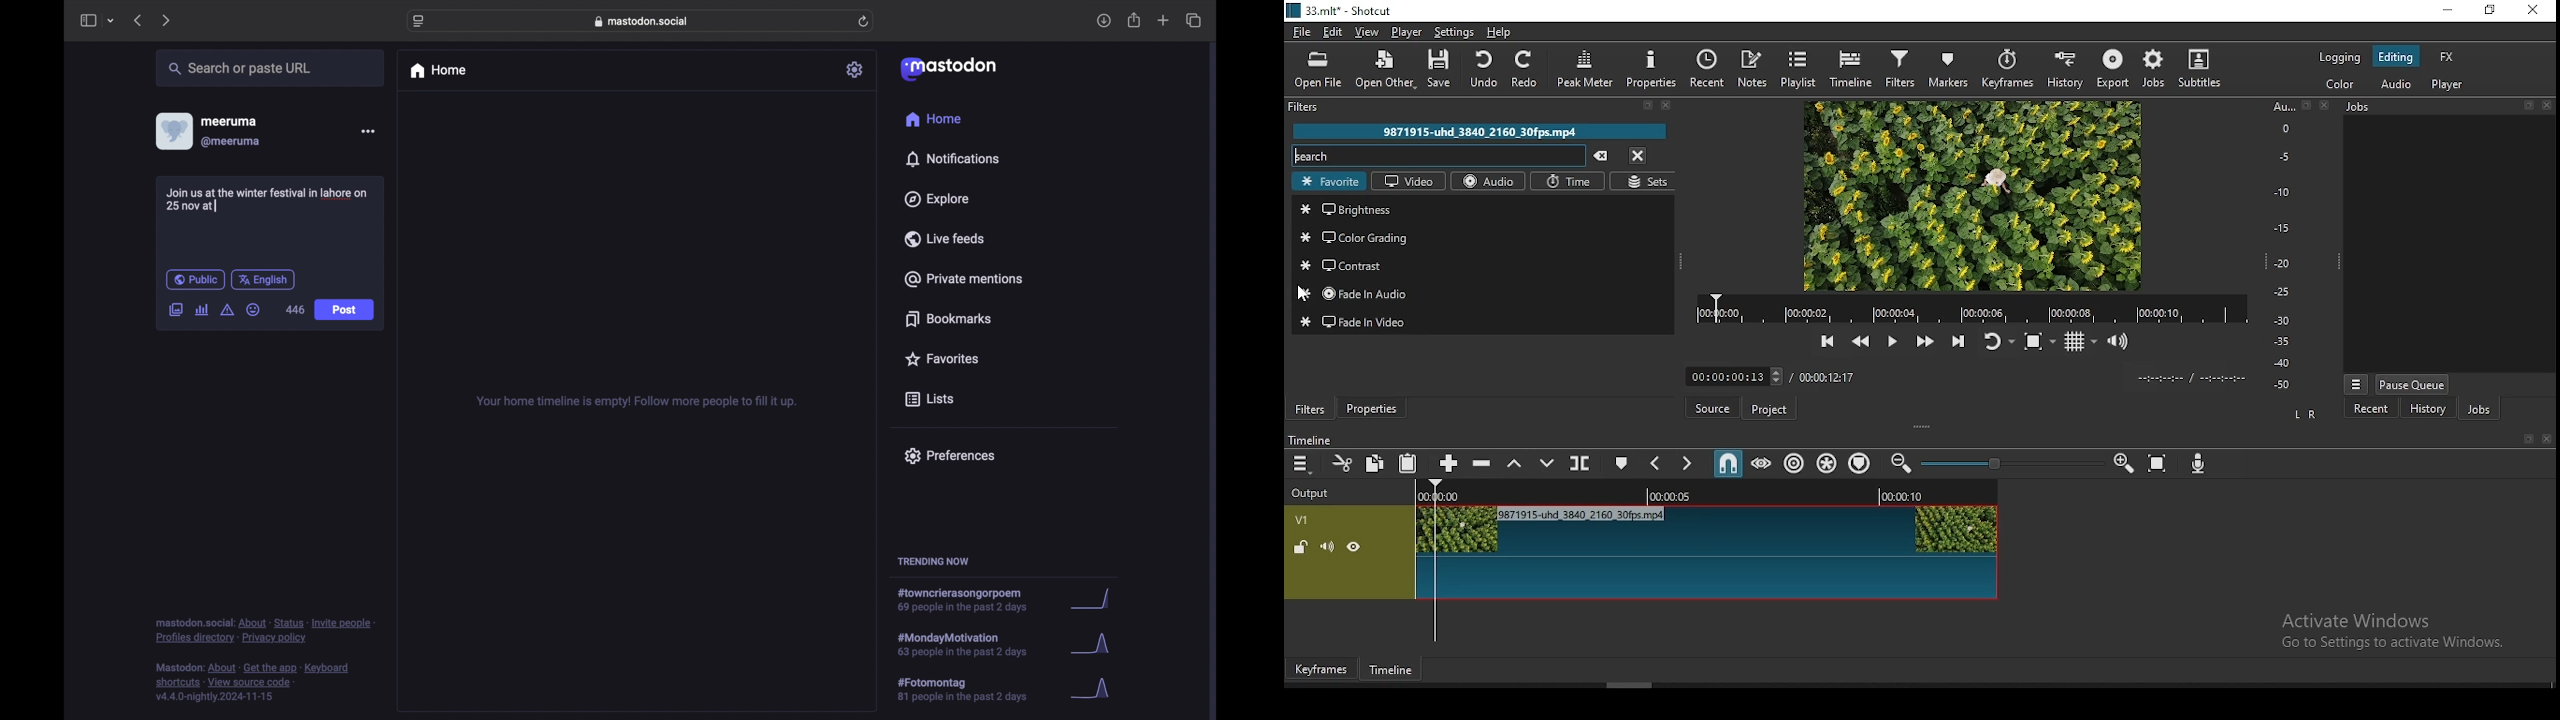 The image size is (2576, 728). Describe the element at coordinates (175, 311) in the screenshot. I see `add image` at that location.